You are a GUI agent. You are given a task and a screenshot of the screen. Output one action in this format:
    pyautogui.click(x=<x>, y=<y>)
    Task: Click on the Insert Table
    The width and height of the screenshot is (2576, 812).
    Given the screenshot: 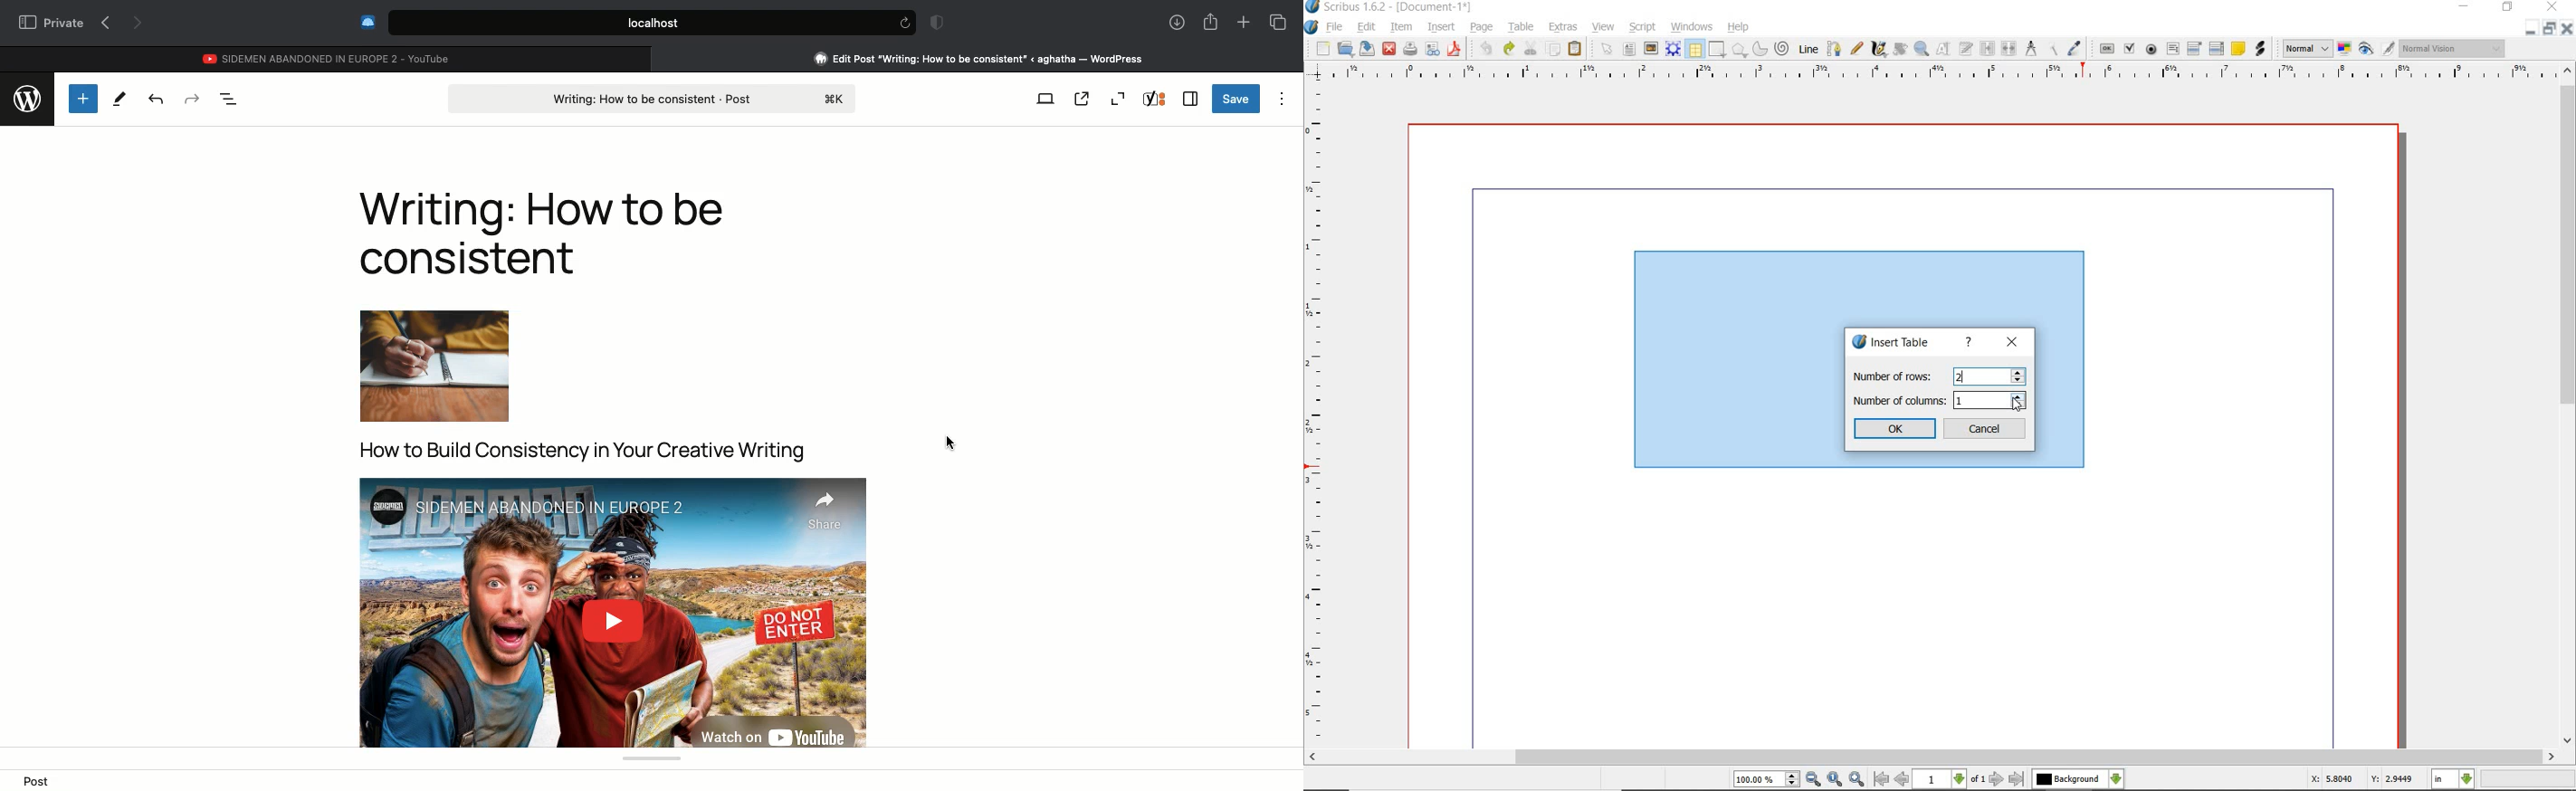 What is the action you would take?
    pyautogui.click(x=1896, y=343)
    